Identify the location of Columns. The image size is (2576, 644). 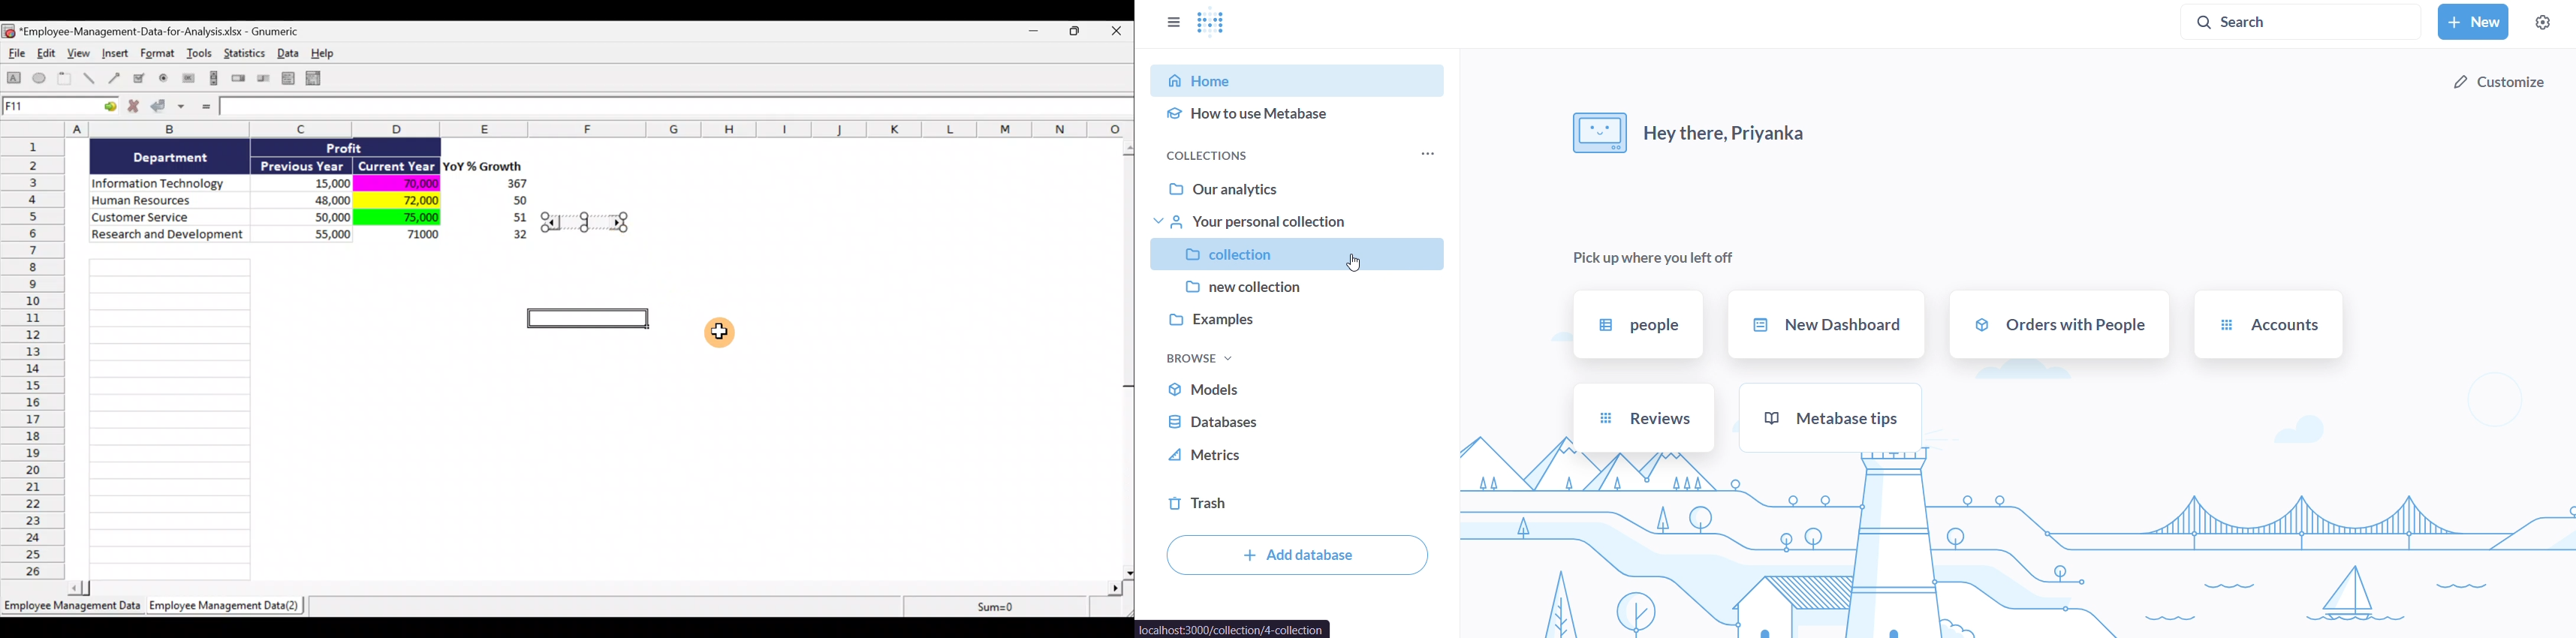
(571, 129).